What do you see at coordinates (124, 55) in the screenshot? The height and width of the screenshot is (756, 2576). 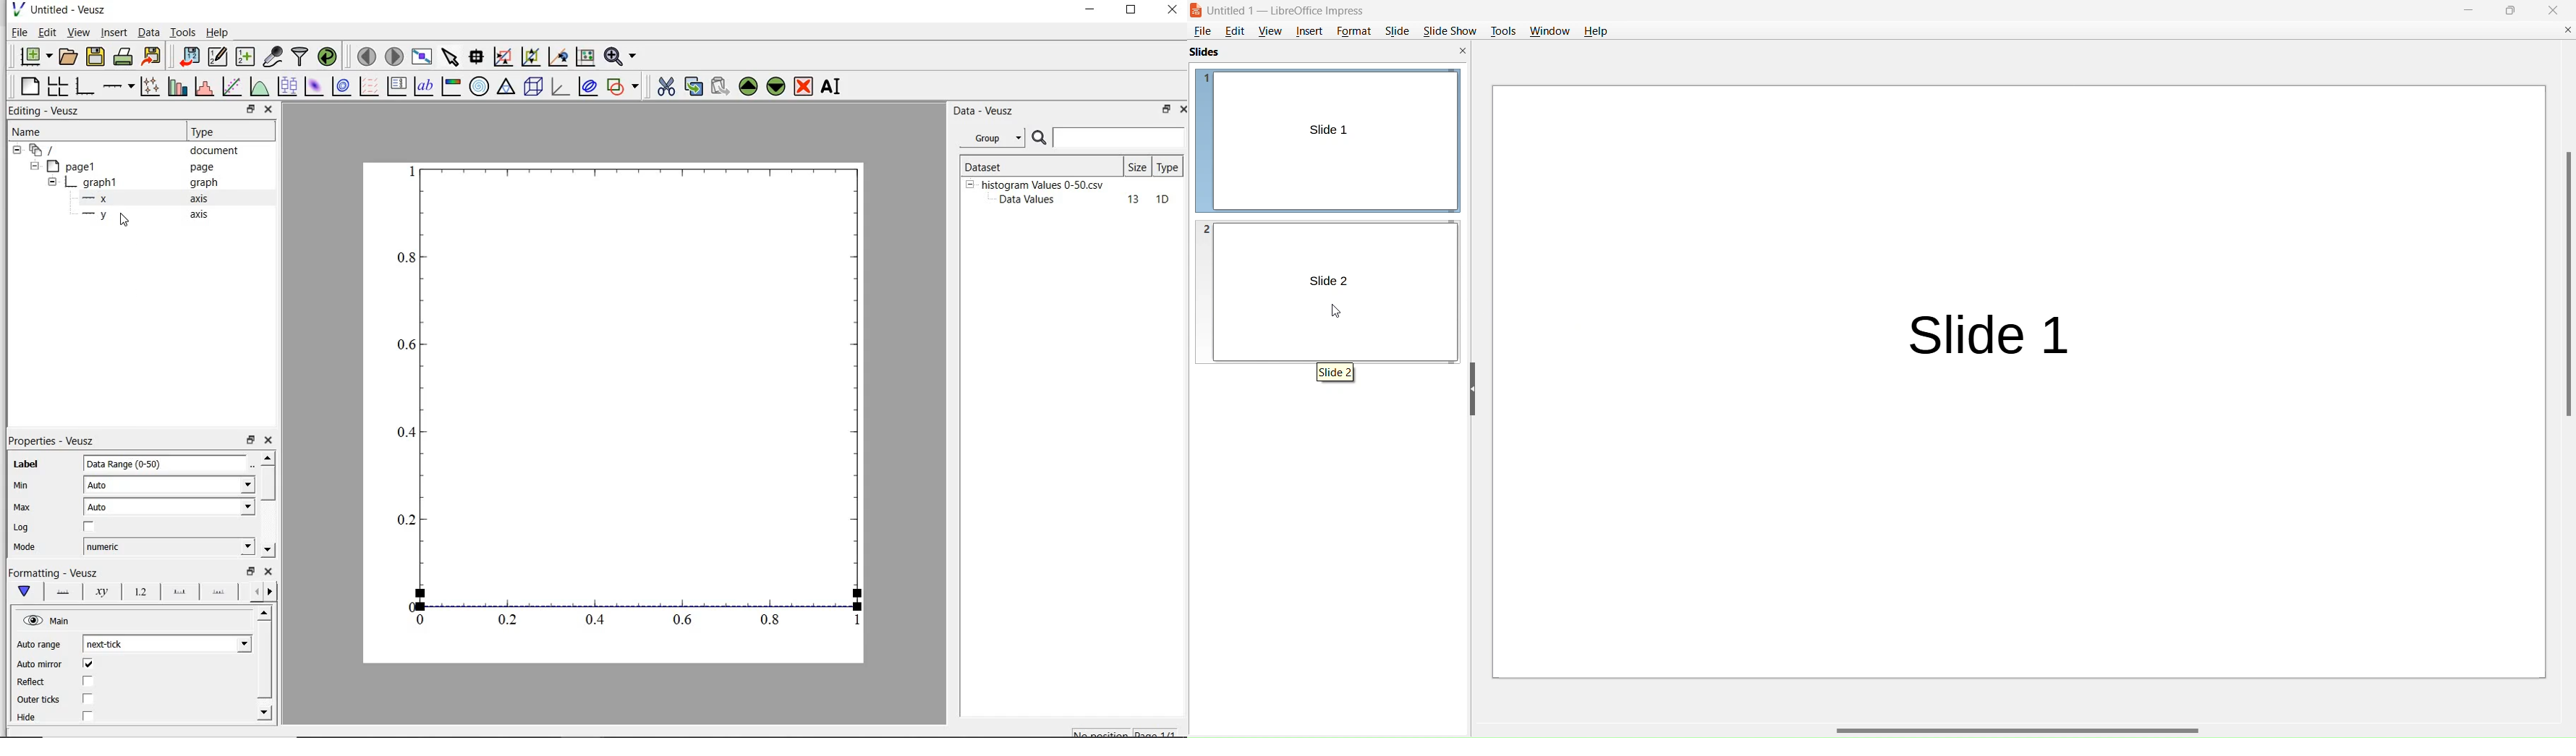 I see `print the document` at bounding box center [124, 55].